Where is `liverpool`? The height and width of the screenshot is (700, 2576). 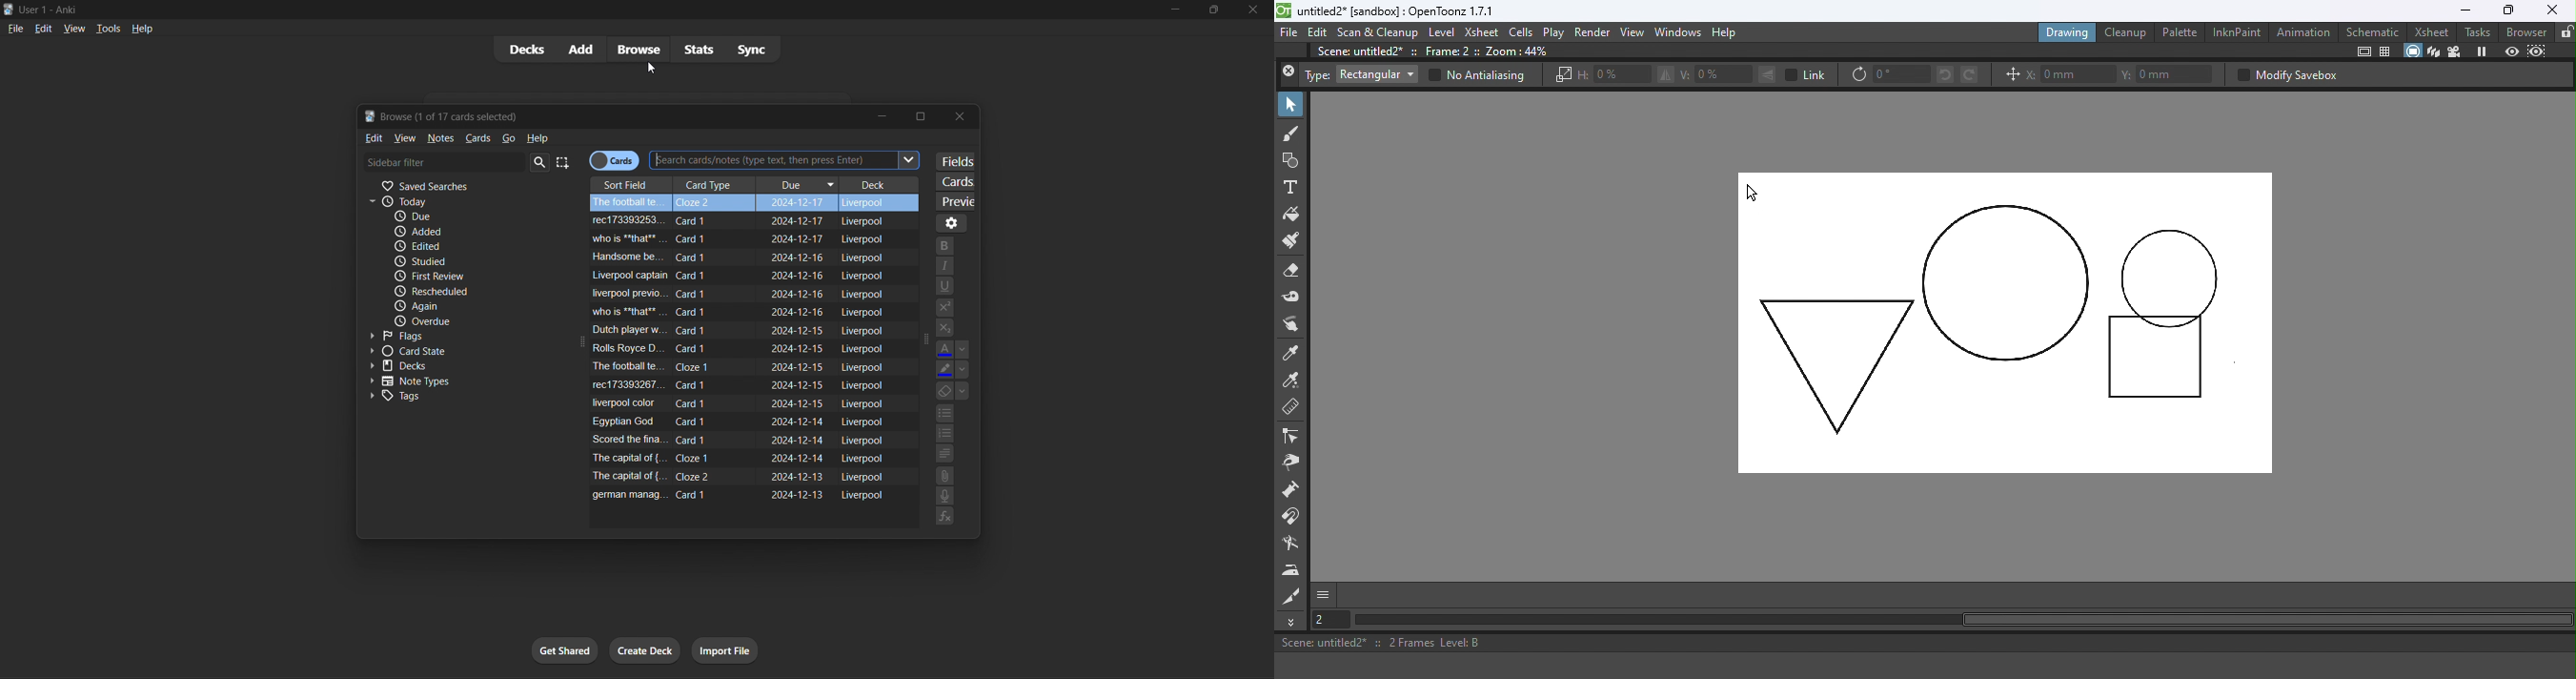
liverpool is located at coordinates (868, 476).